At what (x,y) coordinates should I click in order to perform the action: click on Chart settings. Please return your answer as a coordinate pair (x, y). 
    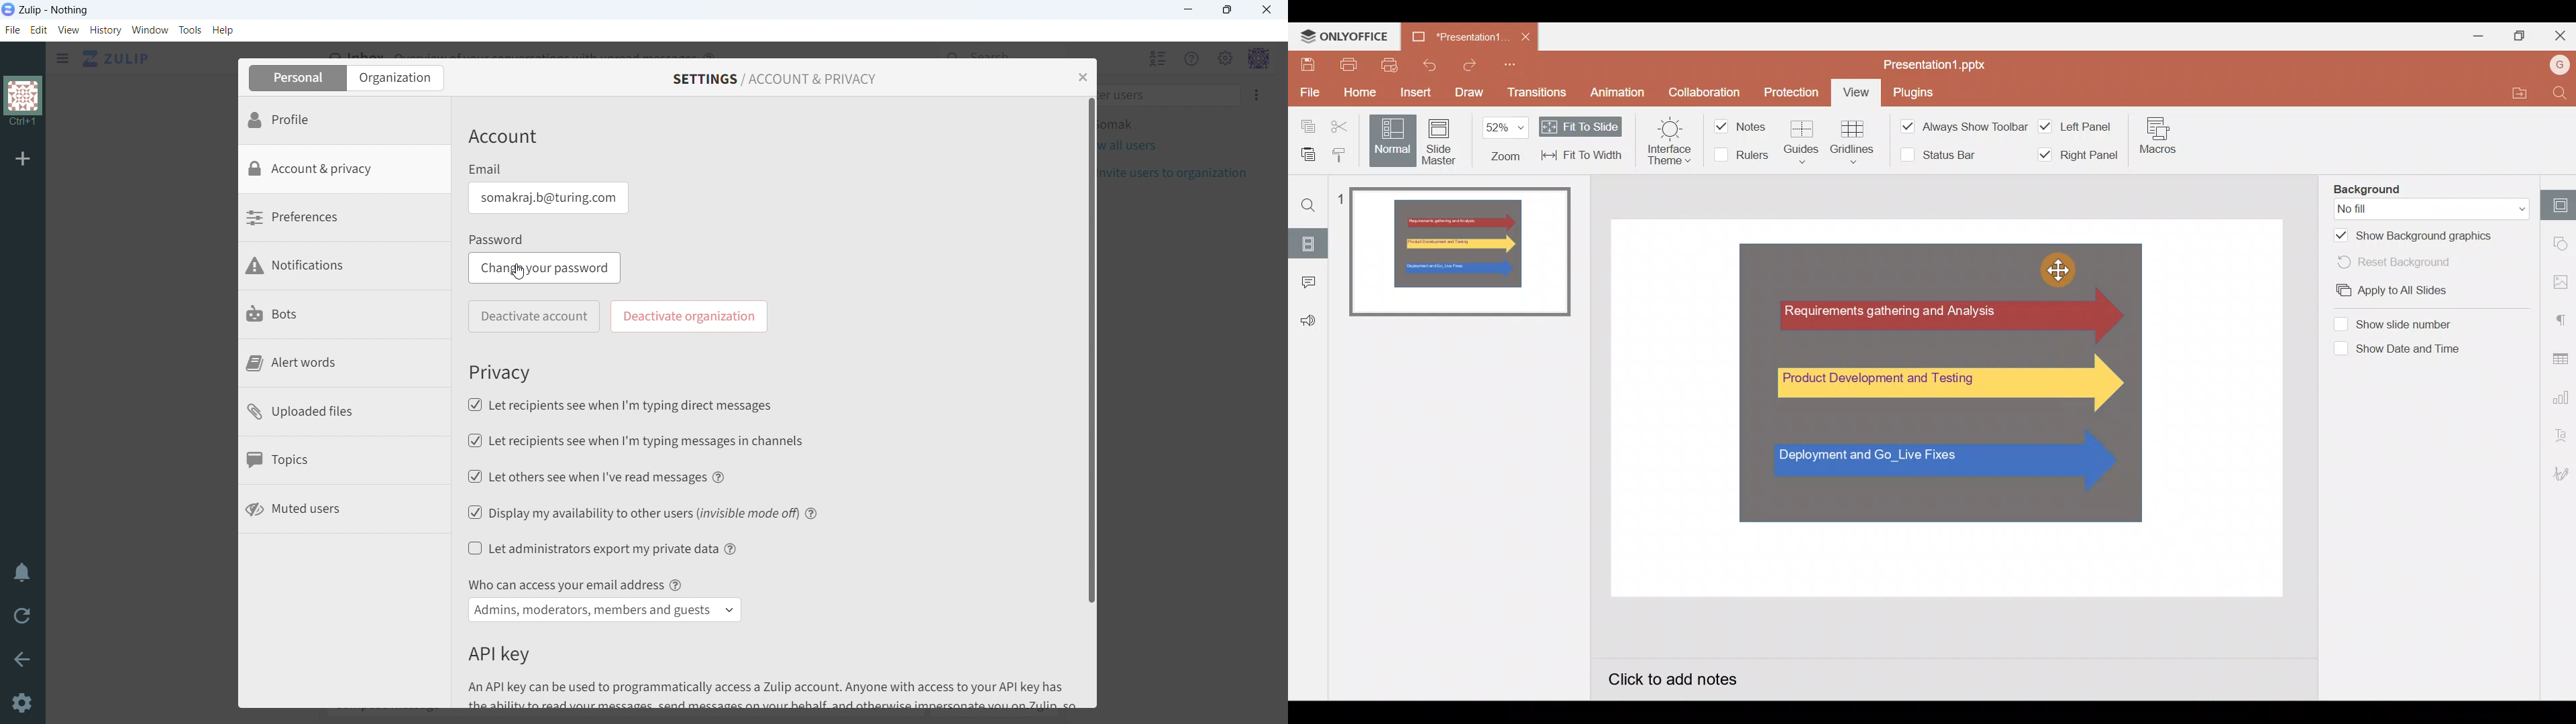
    Looking at the image, I should click on (2561, 393).